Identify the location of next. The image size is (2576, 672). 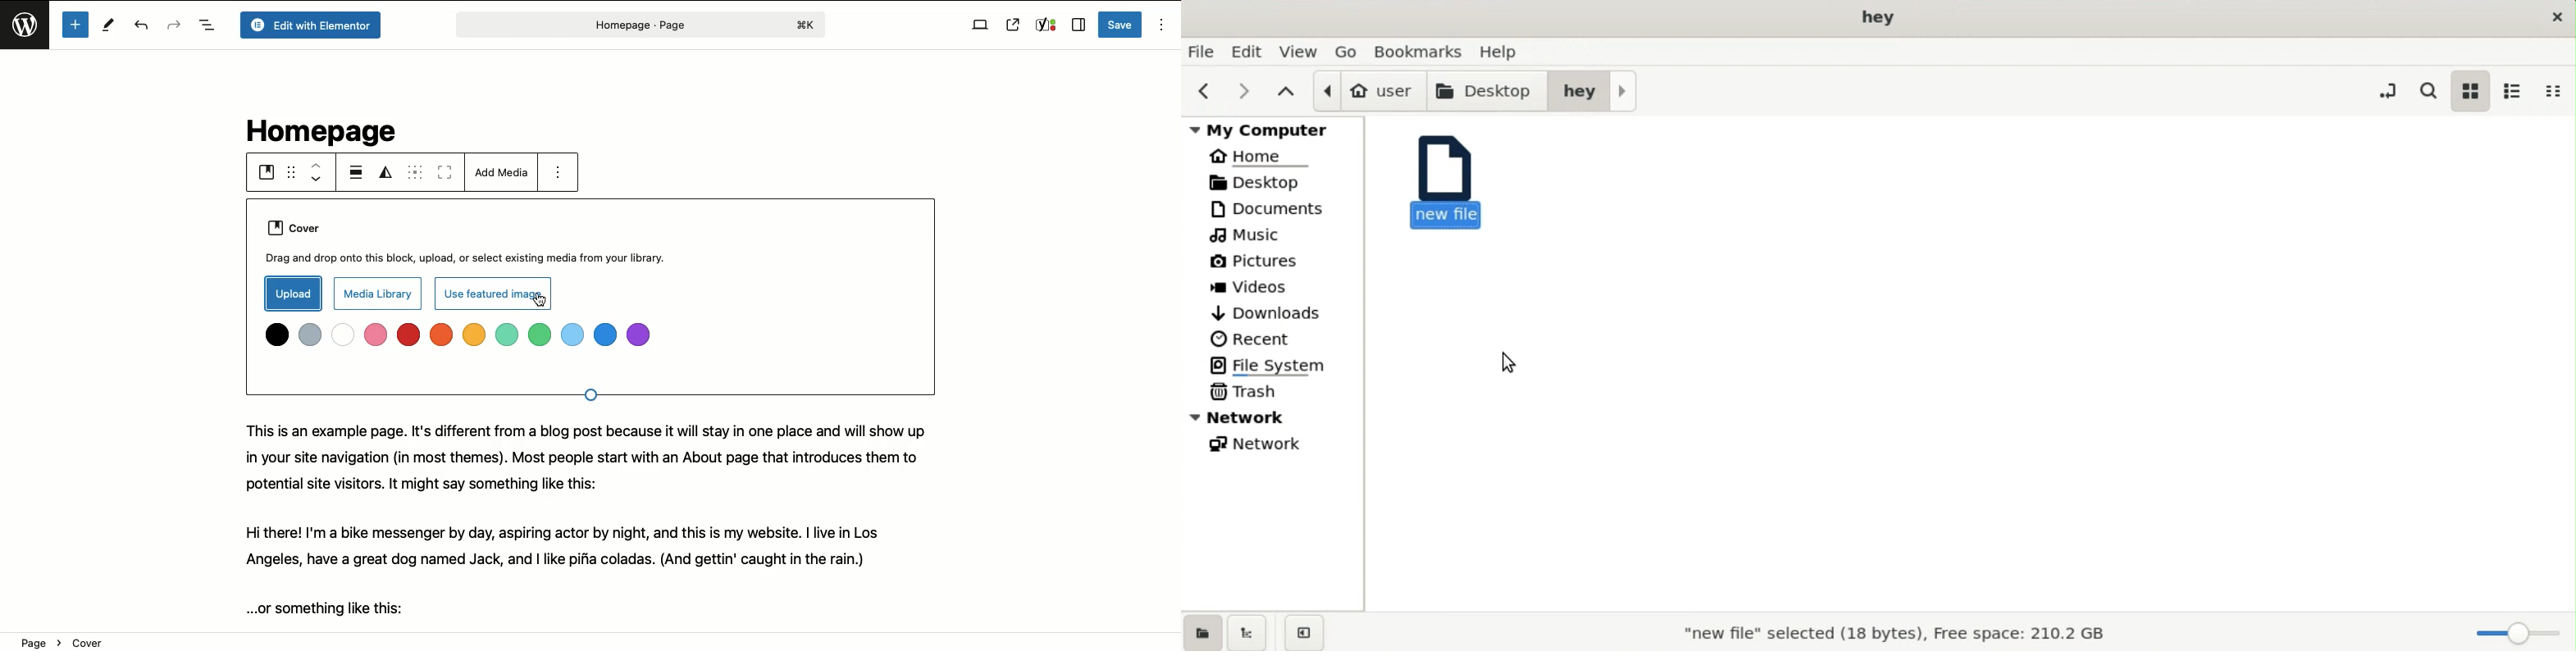
(1239, 90).